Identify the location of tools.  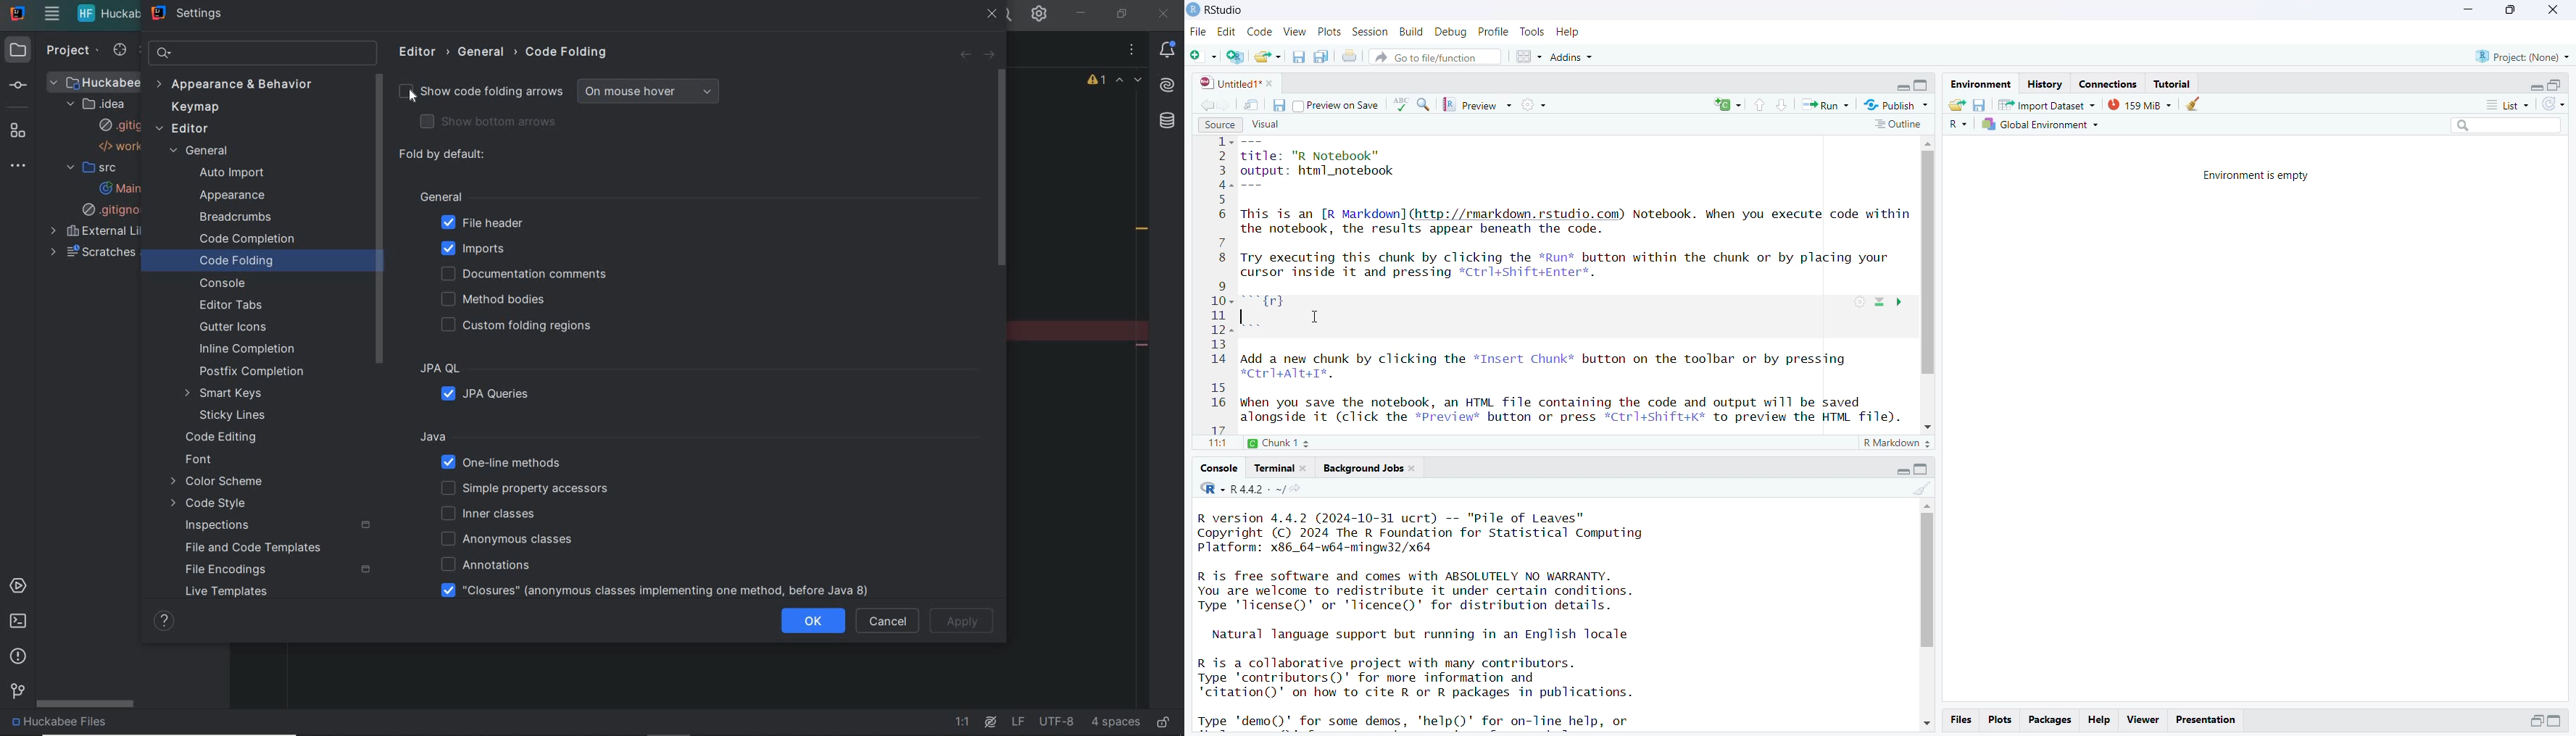
(1533, 32).